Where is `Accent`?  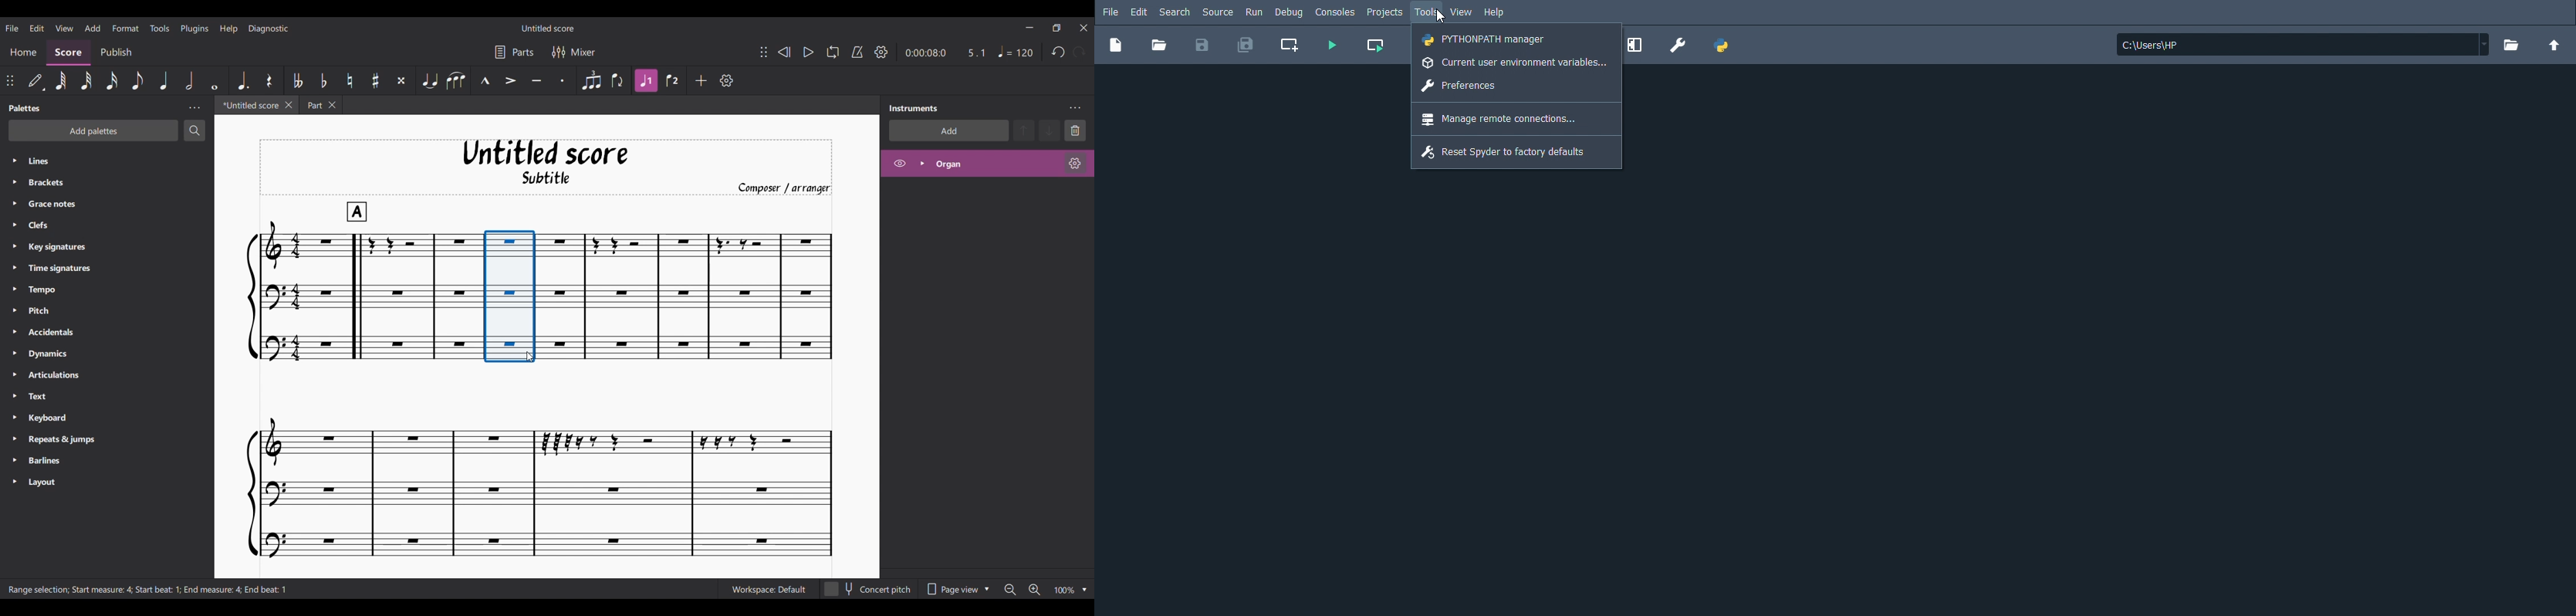 Accent is located at coordinates (511, 81).